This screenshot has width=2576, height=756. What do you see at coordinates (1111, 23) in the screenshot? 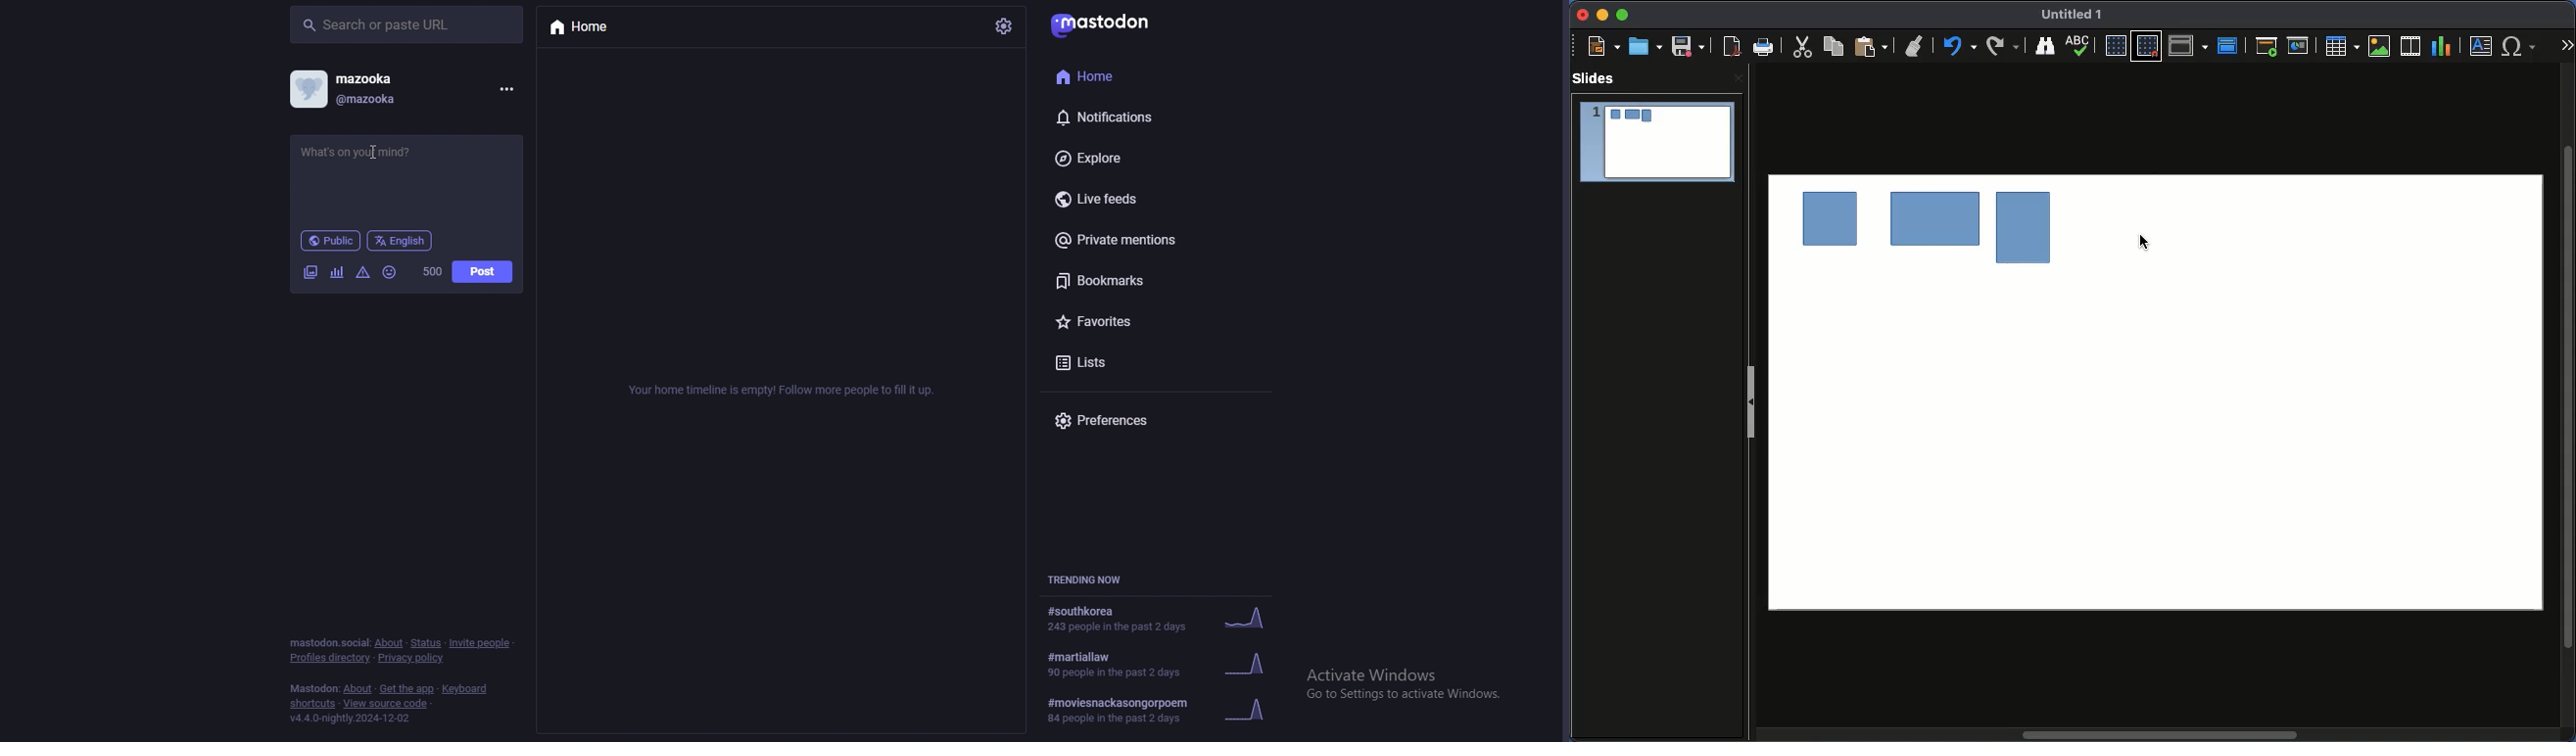
I see `mastodon` at bounding box center [1111, 23].